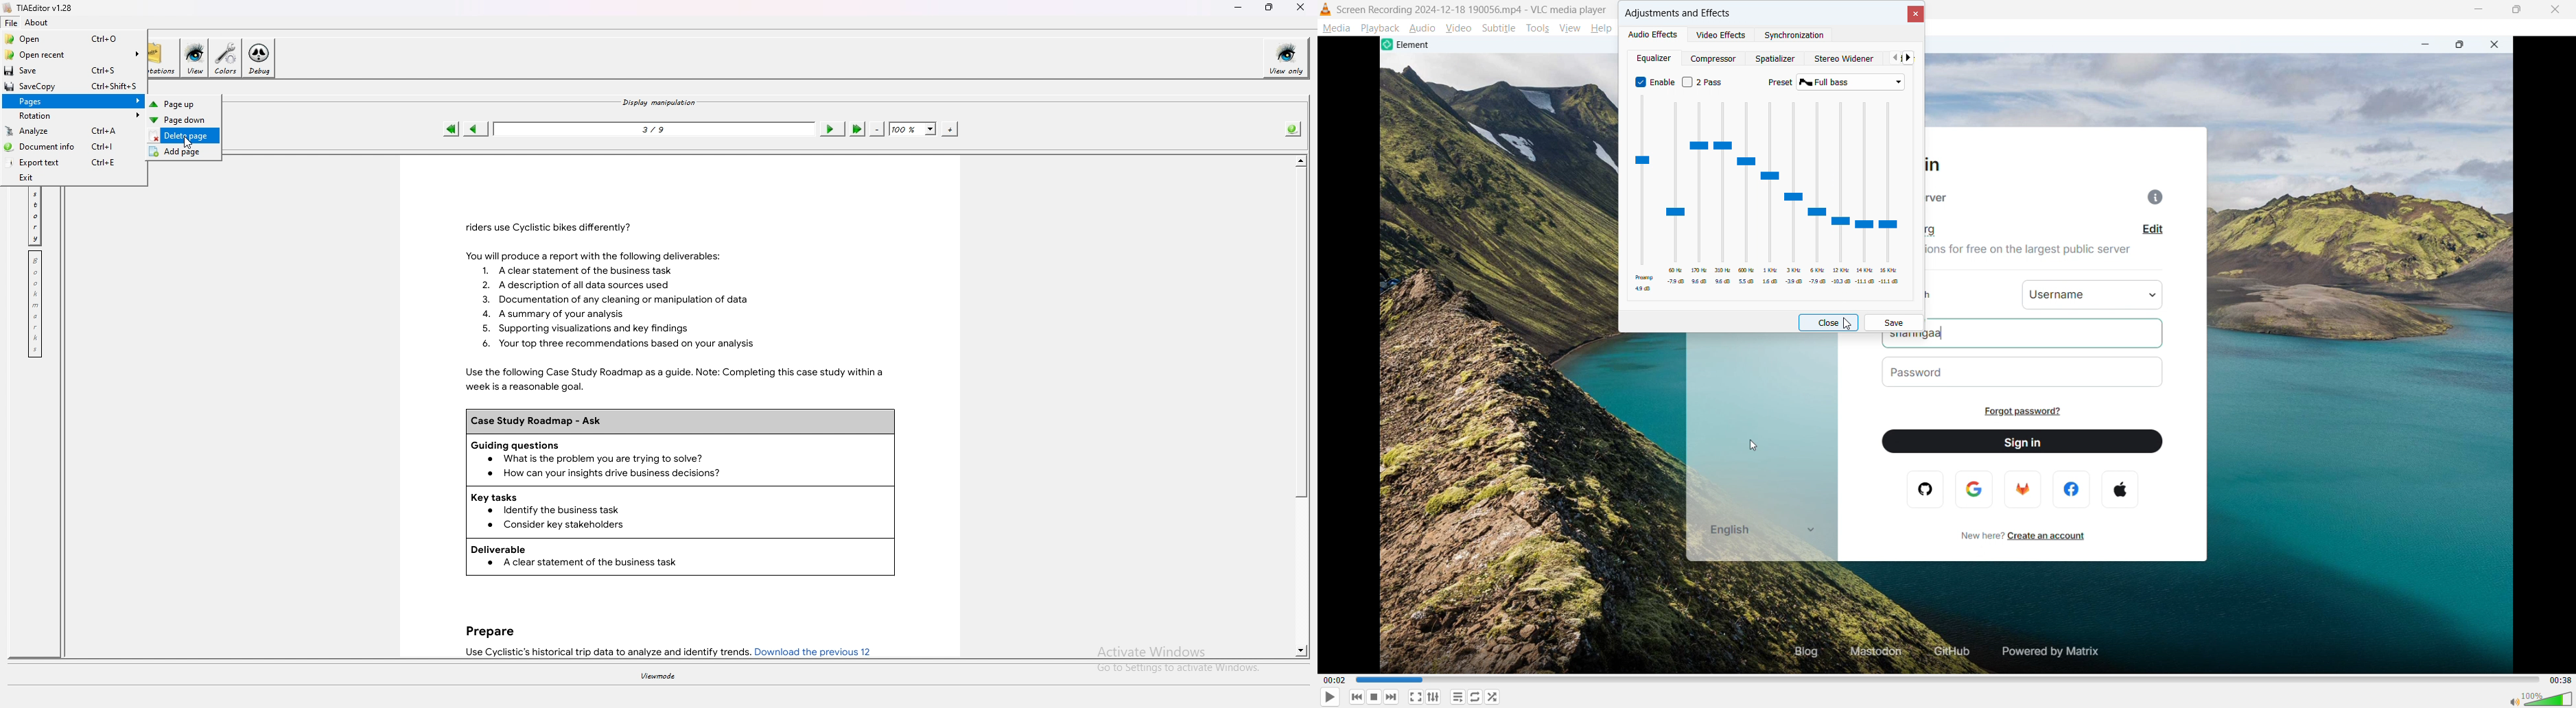 The height and width of the screenshot is (728, 2576). What do you see at coordinates (1676, 195) in the screenshot?
I see `Adjust 60 Hertz ` at bounding box center [1676, 195].